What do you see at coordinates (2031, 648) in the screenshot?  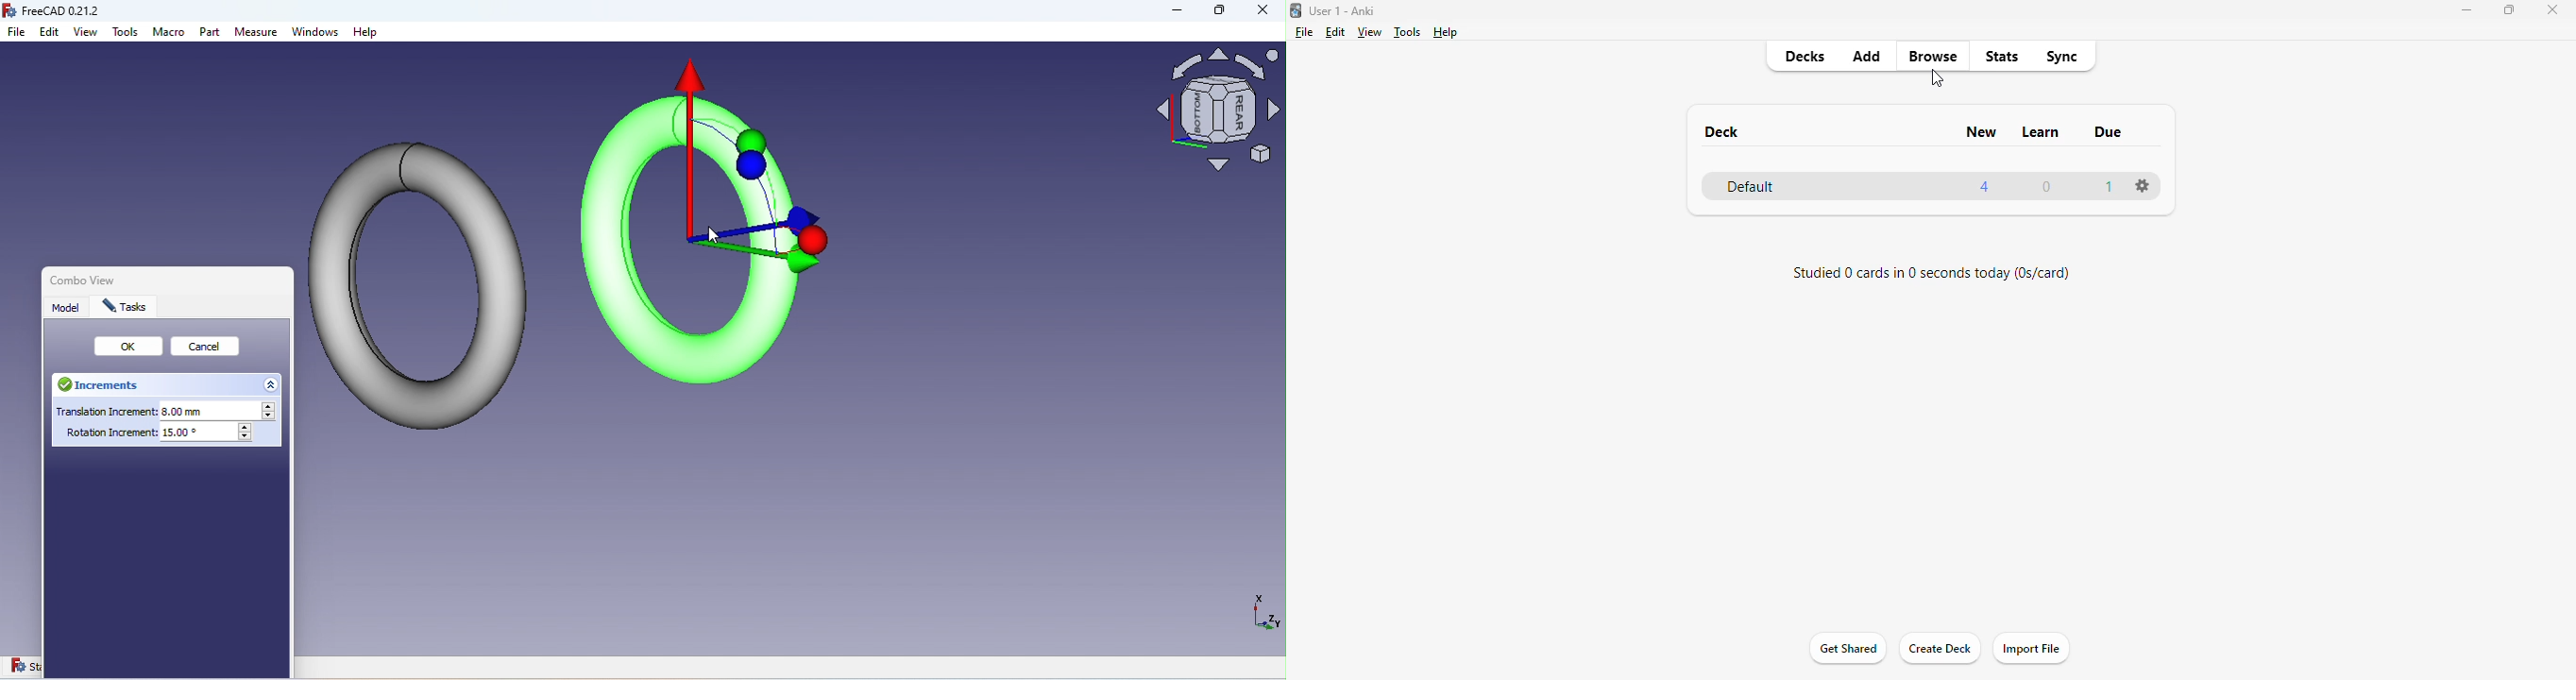 I see `import file` at bounding box center [2031, 648].